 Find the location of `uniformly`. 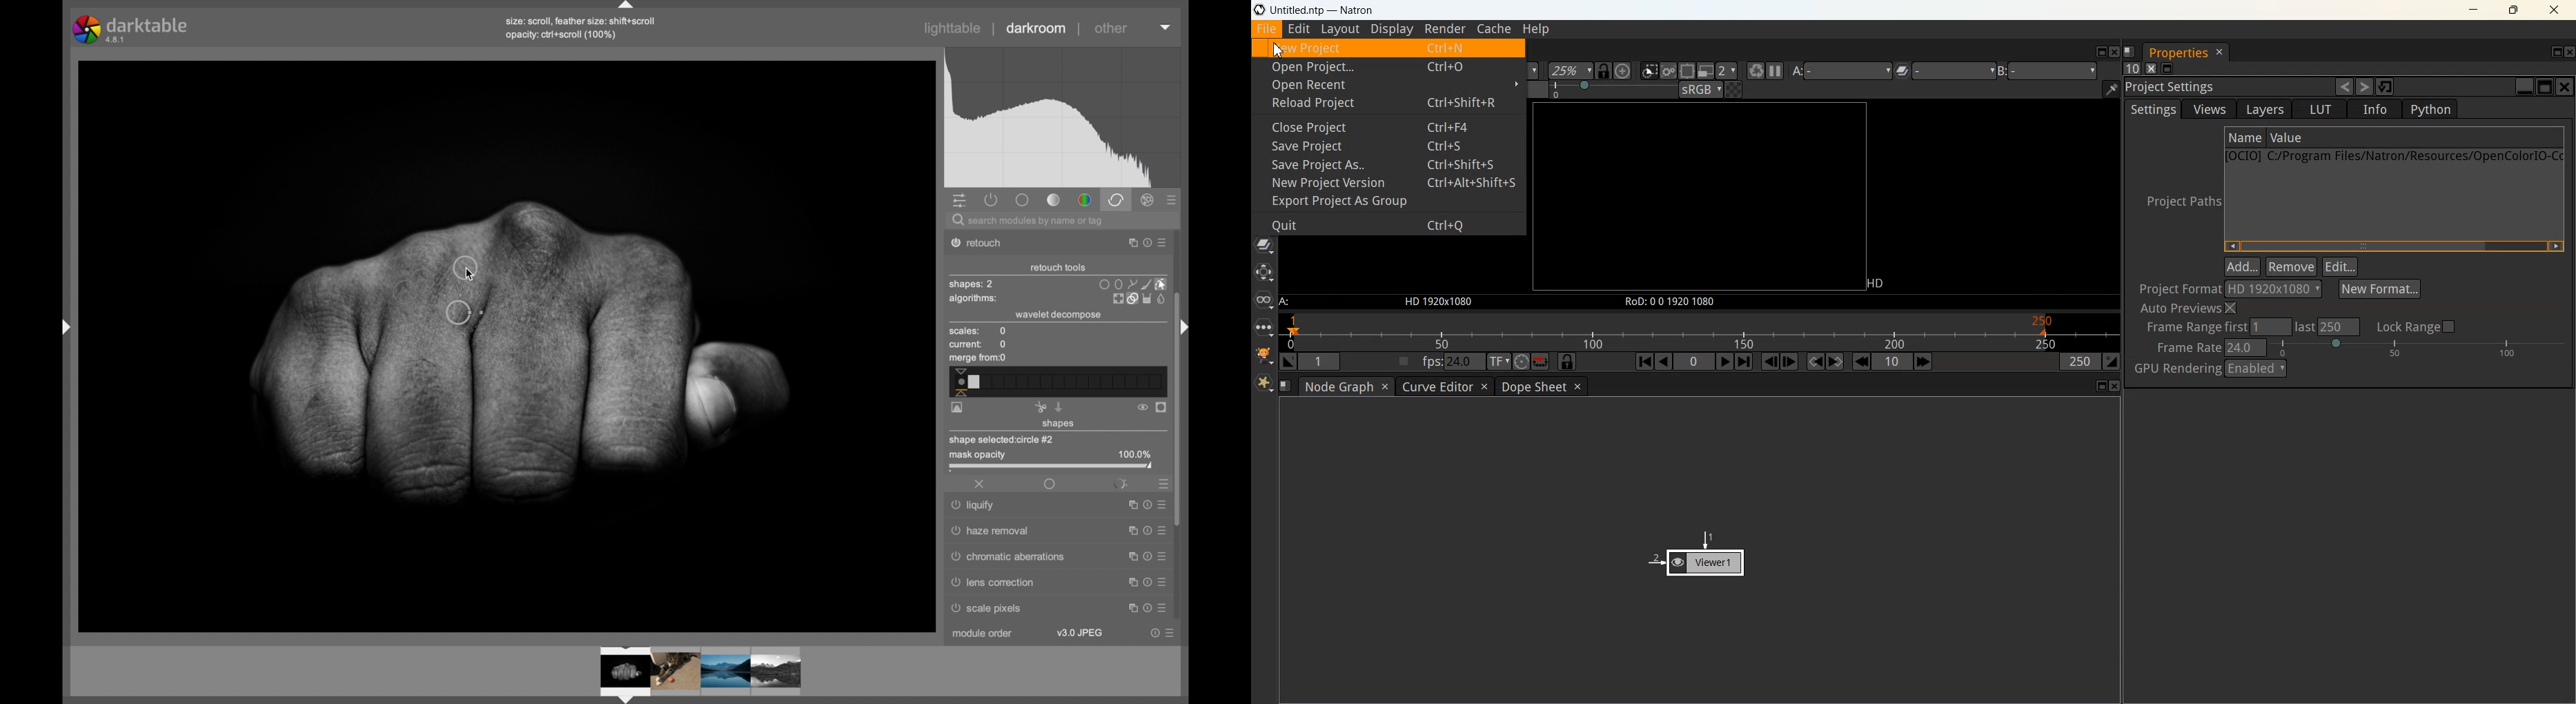

uniformly is located at coordinates (1049, 484).